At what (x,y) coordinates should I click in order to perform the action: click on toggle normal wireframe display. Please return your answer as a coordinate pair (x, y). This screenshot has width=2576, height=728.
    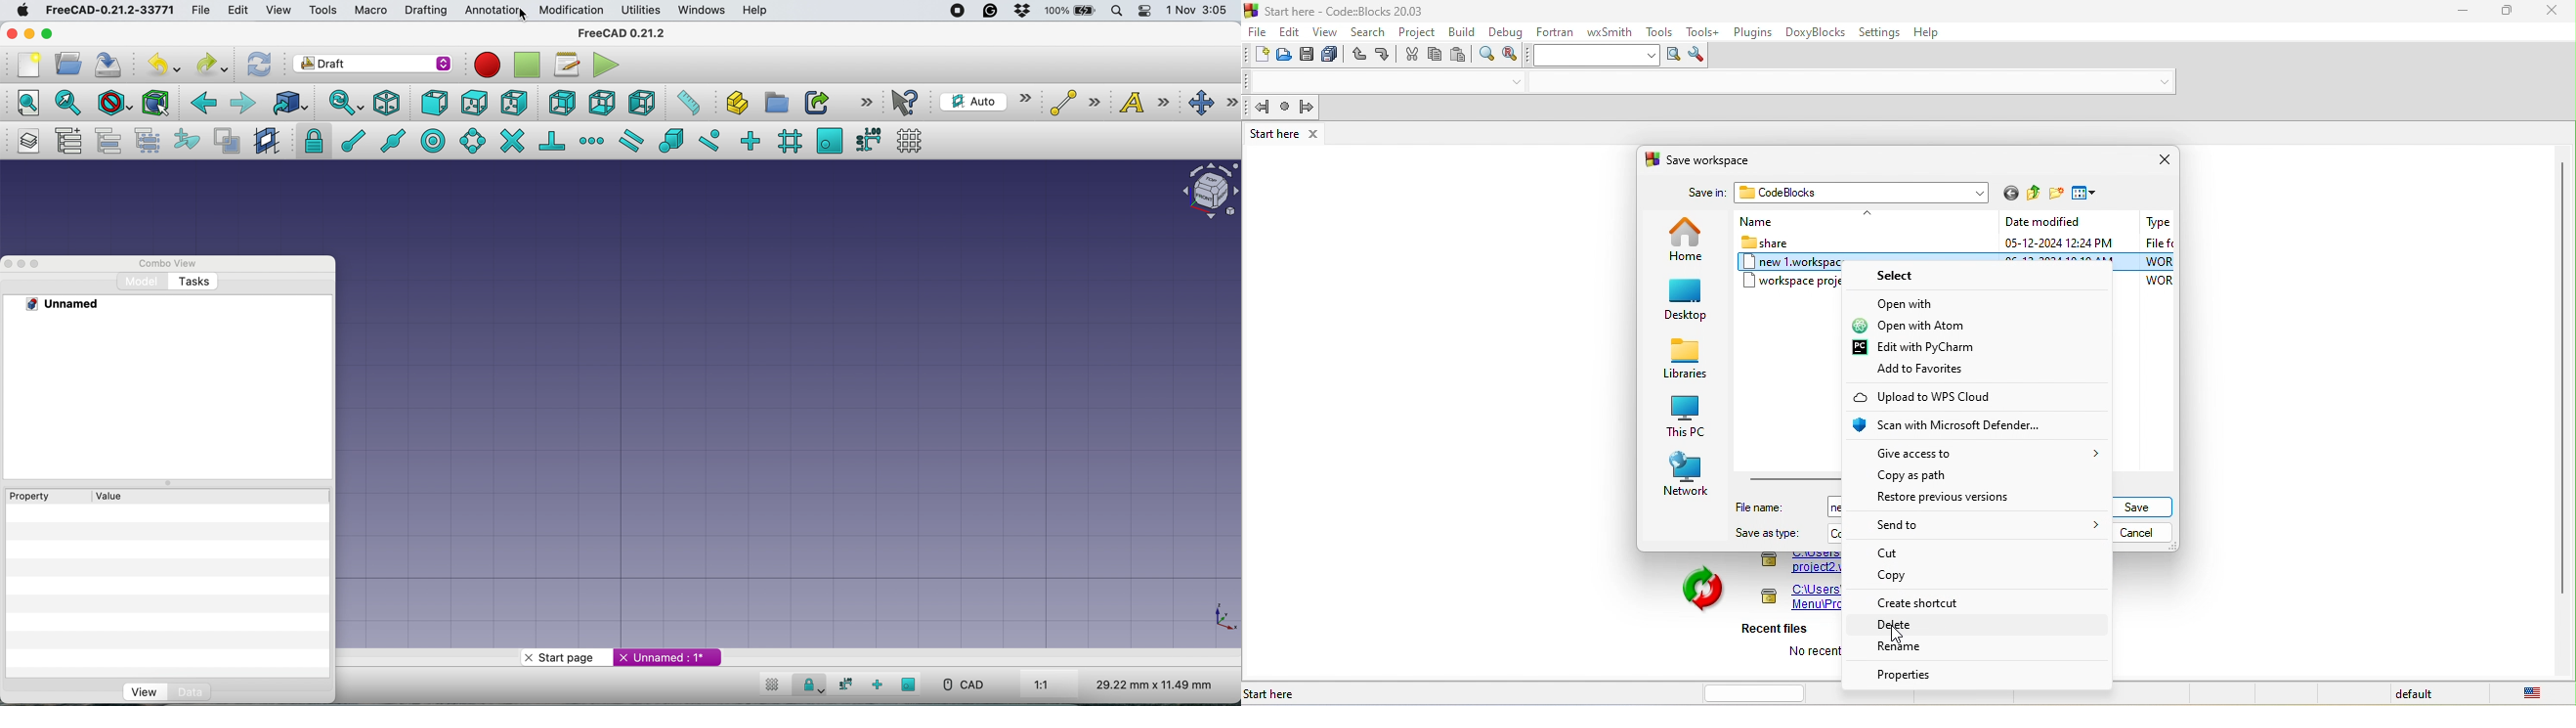
    Looking at the image, I should click on (226, 140).